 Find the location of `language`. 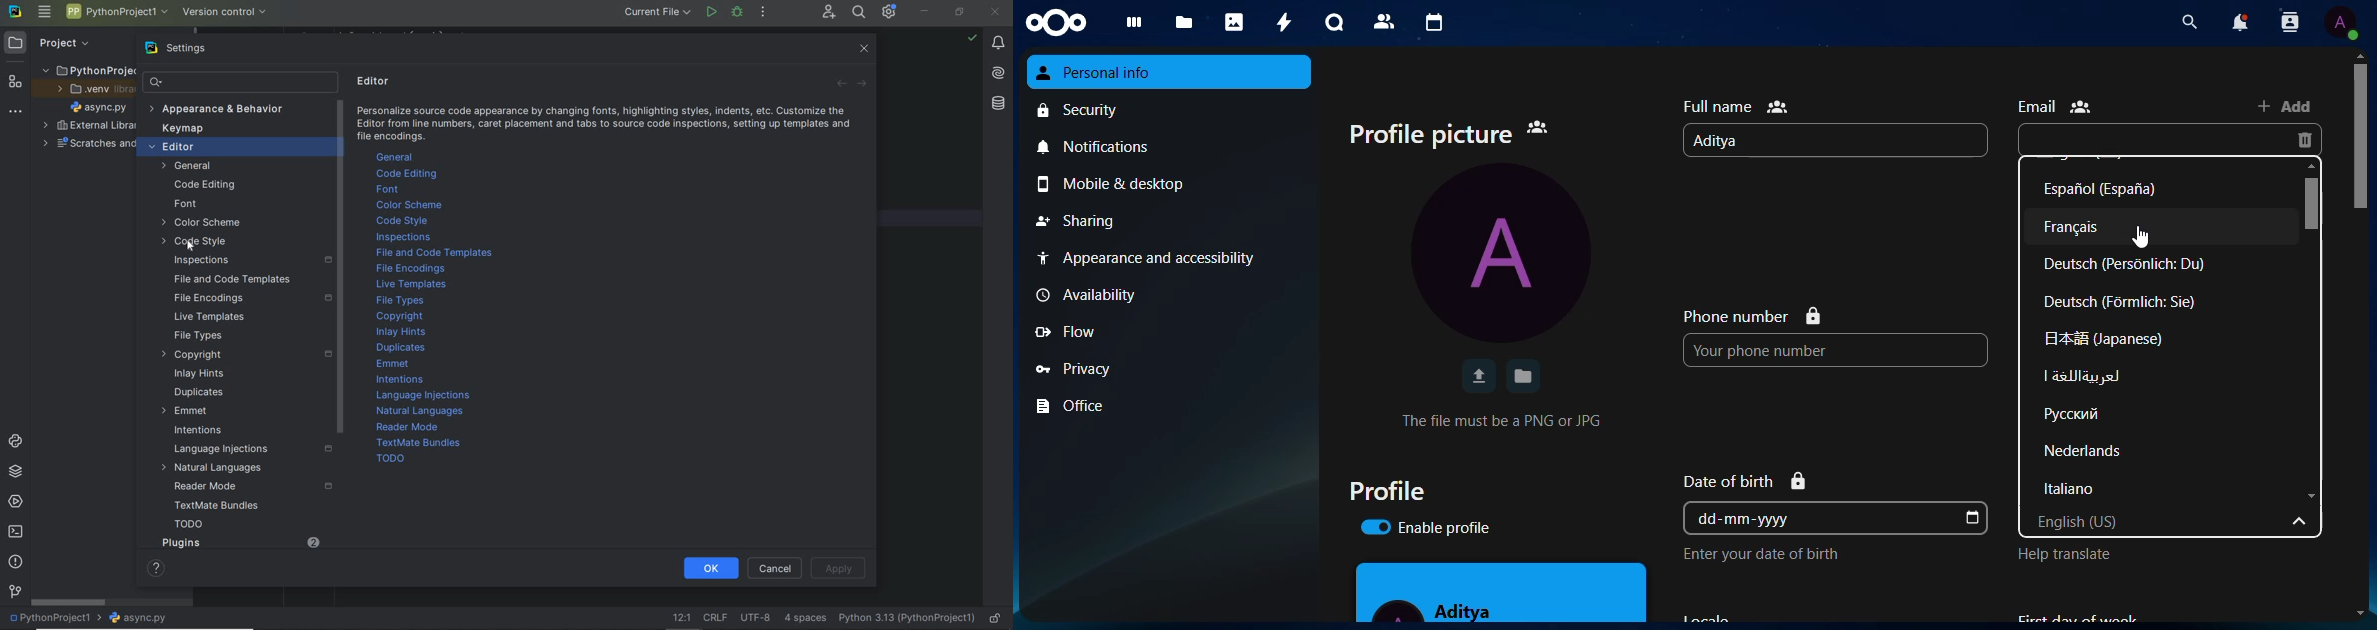

language is located at coordinates (2081, 377).